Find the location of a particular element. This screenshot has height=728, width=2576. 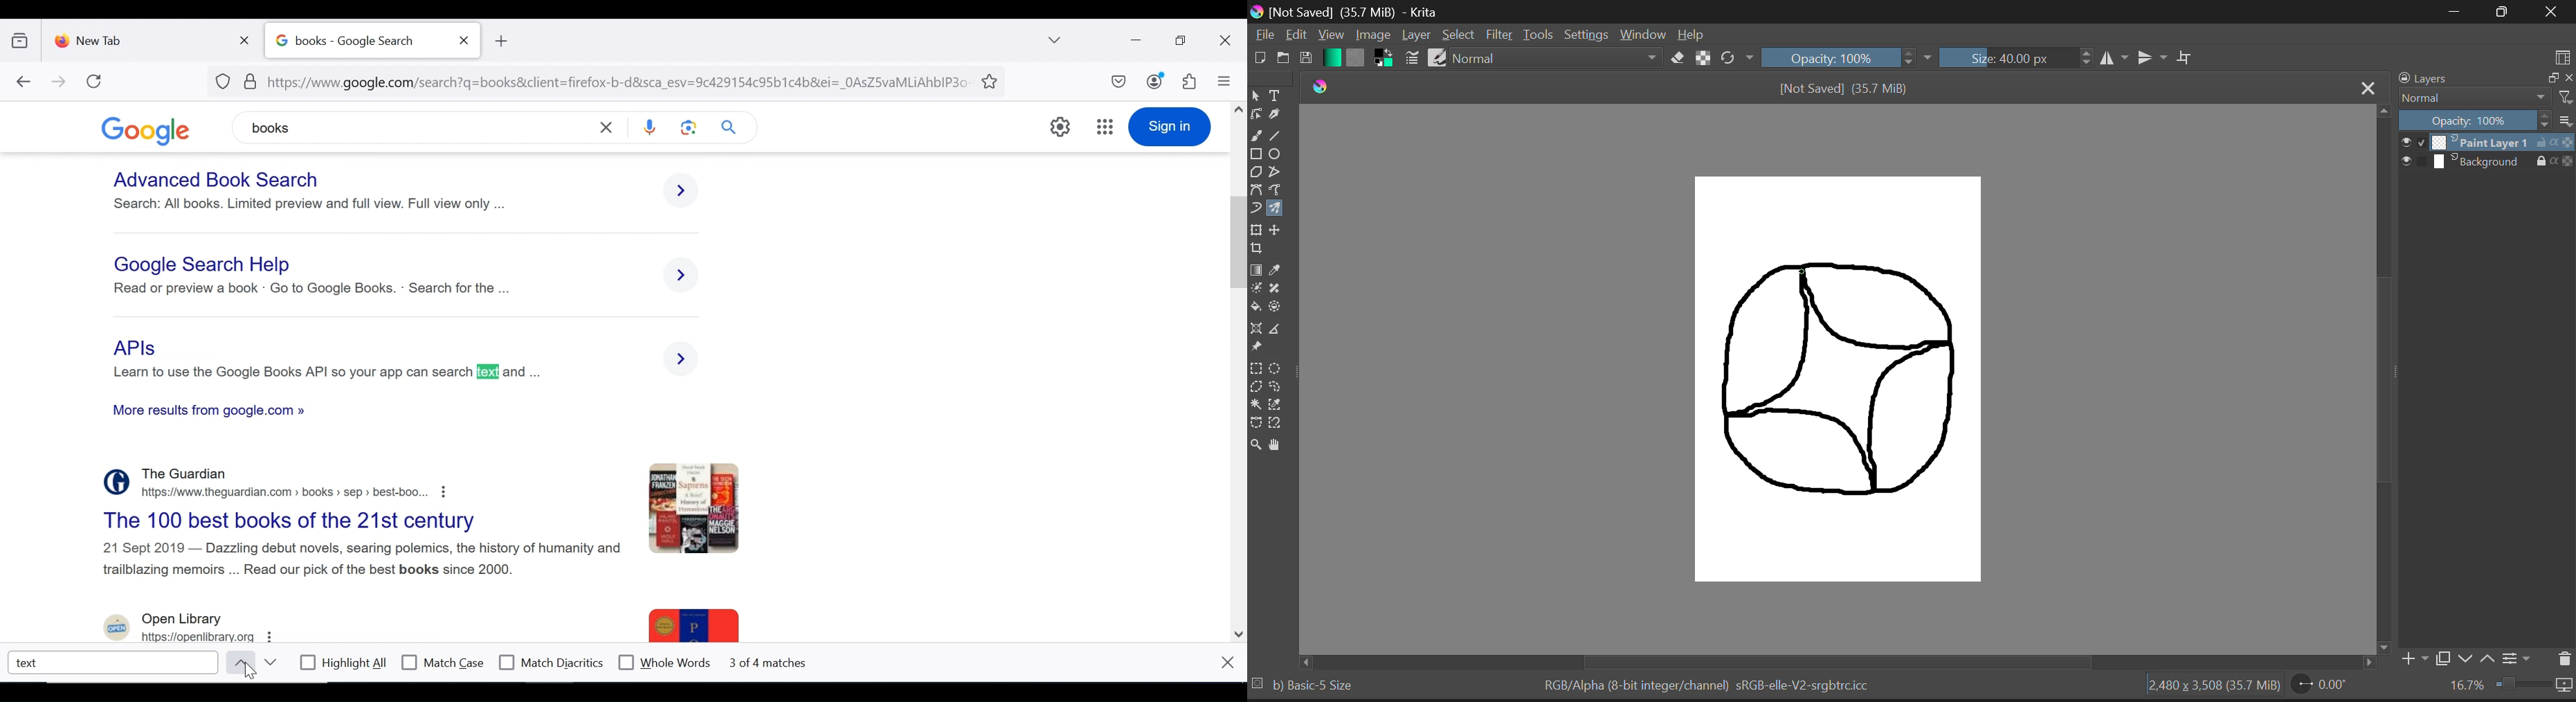

Save is located at coordinates (1305, 59).